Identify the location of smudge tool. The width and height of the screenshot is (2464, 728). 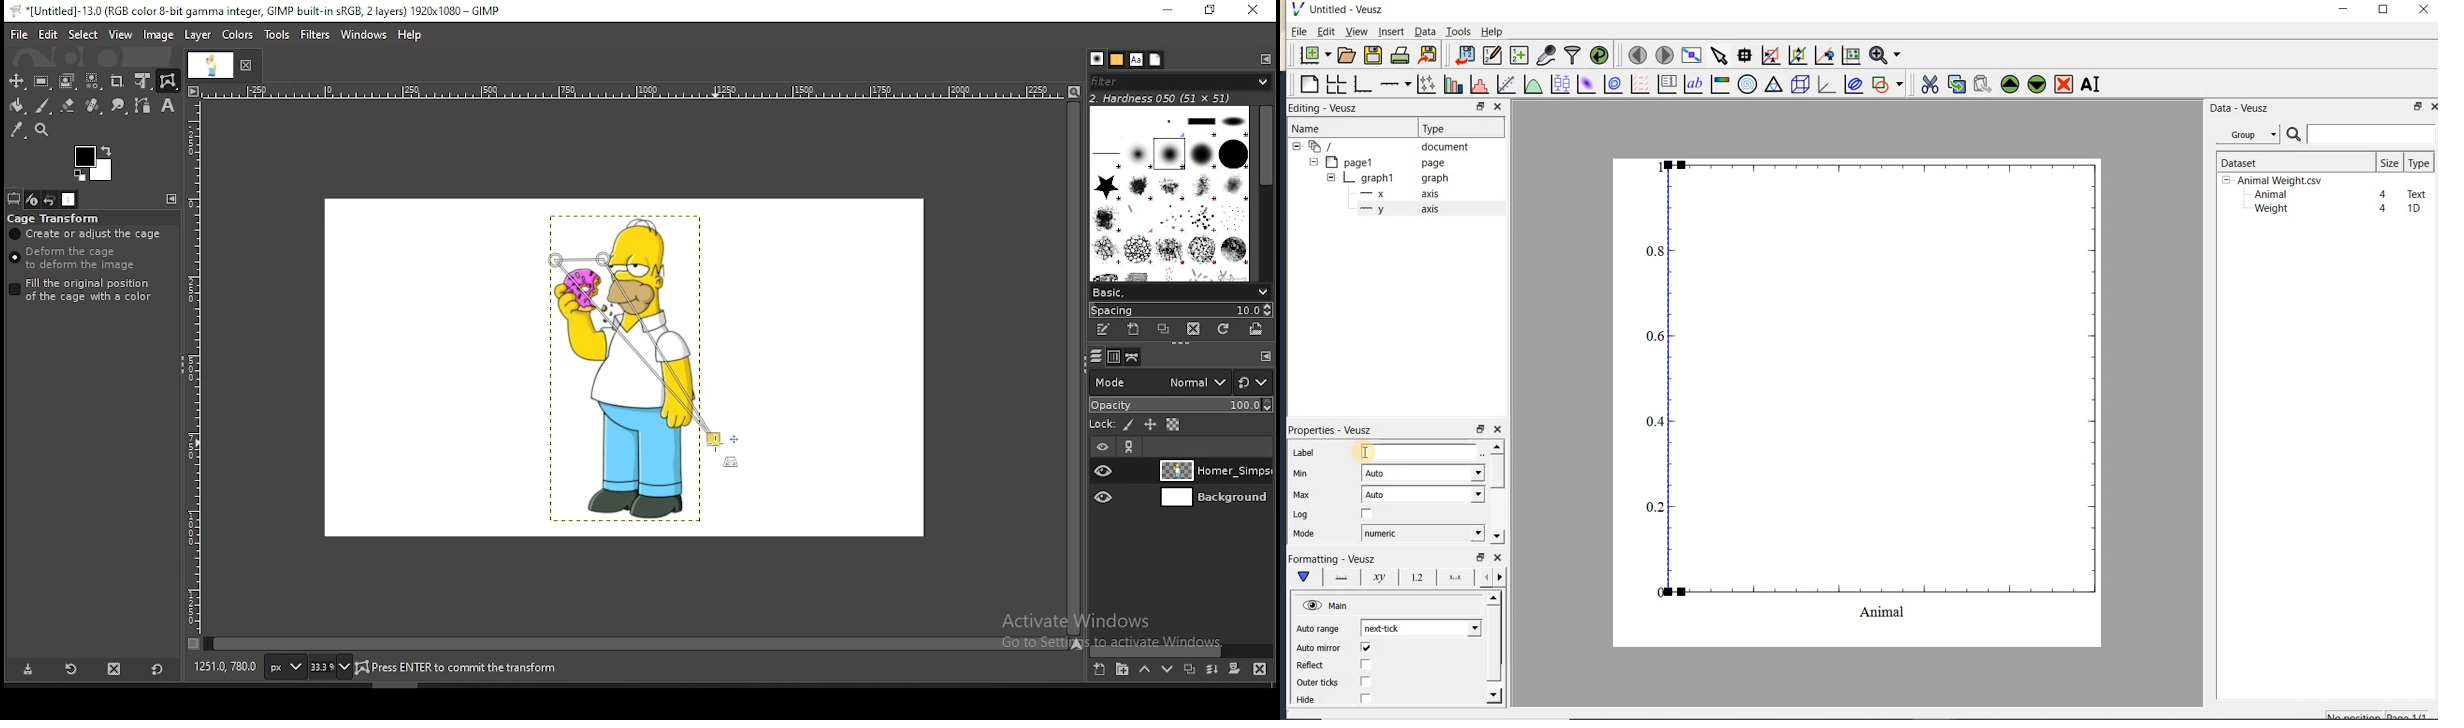
(117, 105).